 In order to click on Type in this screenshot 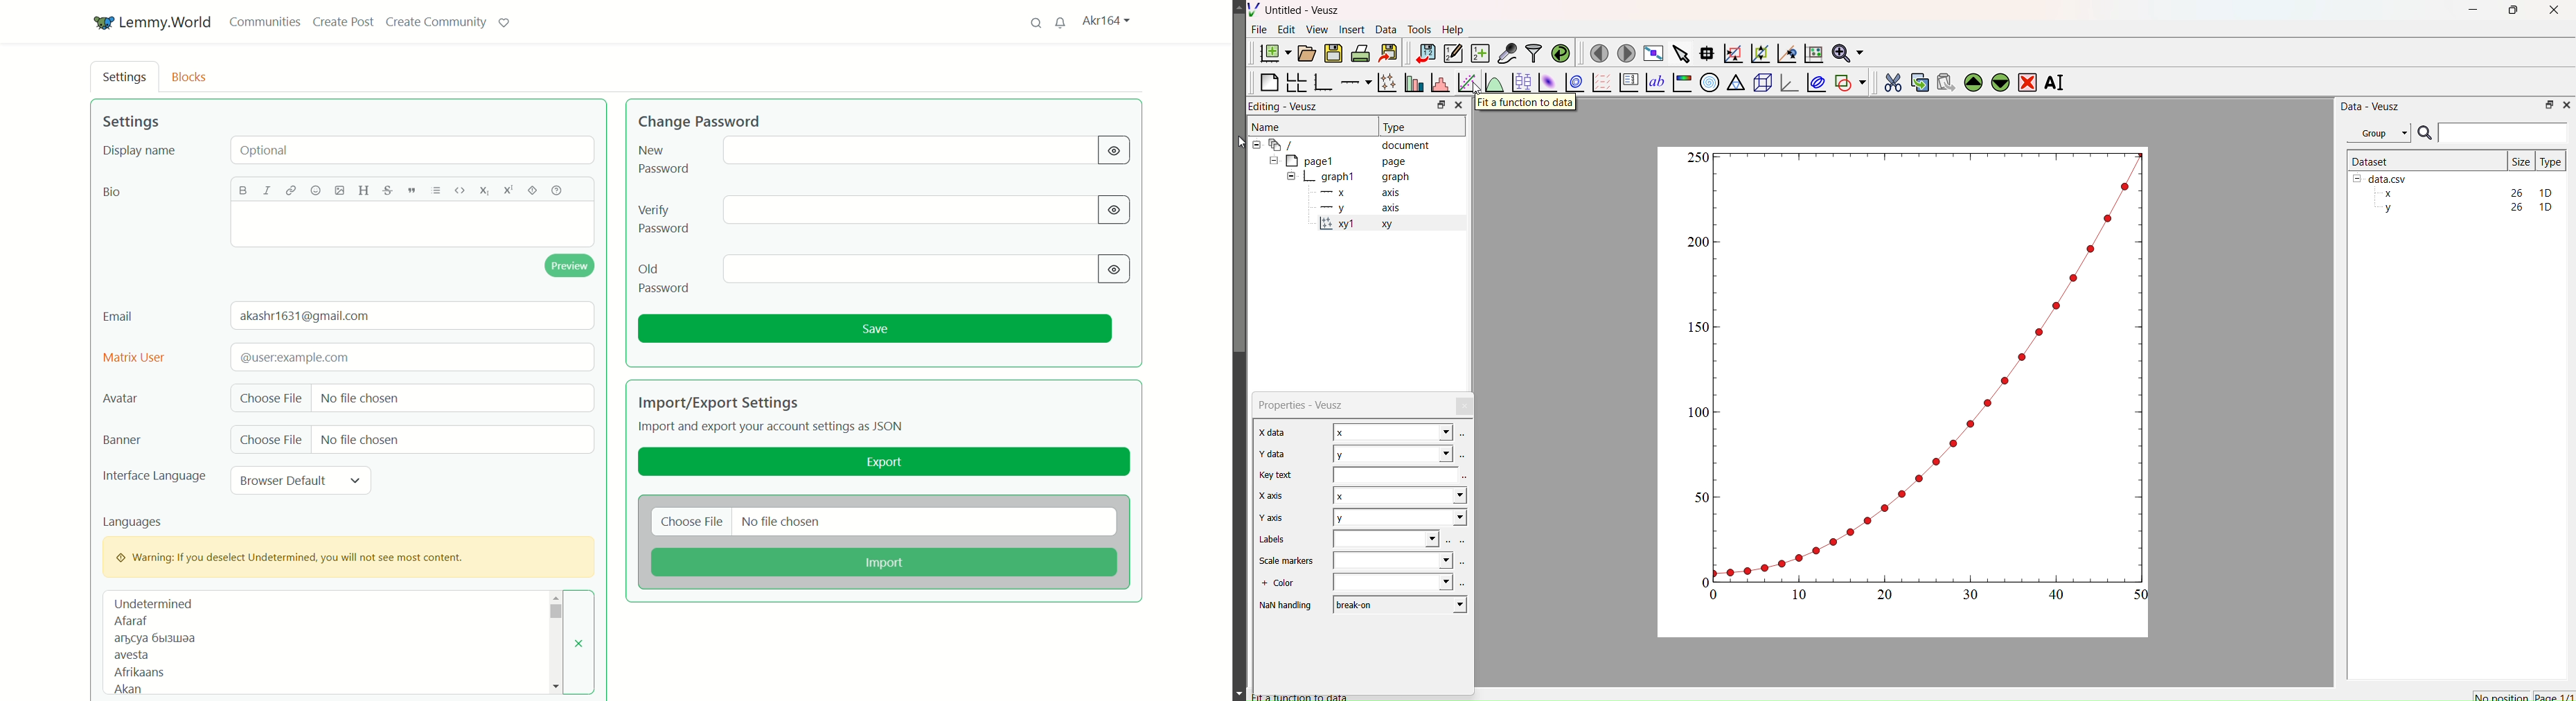, I will do `click(2550, 161)`.